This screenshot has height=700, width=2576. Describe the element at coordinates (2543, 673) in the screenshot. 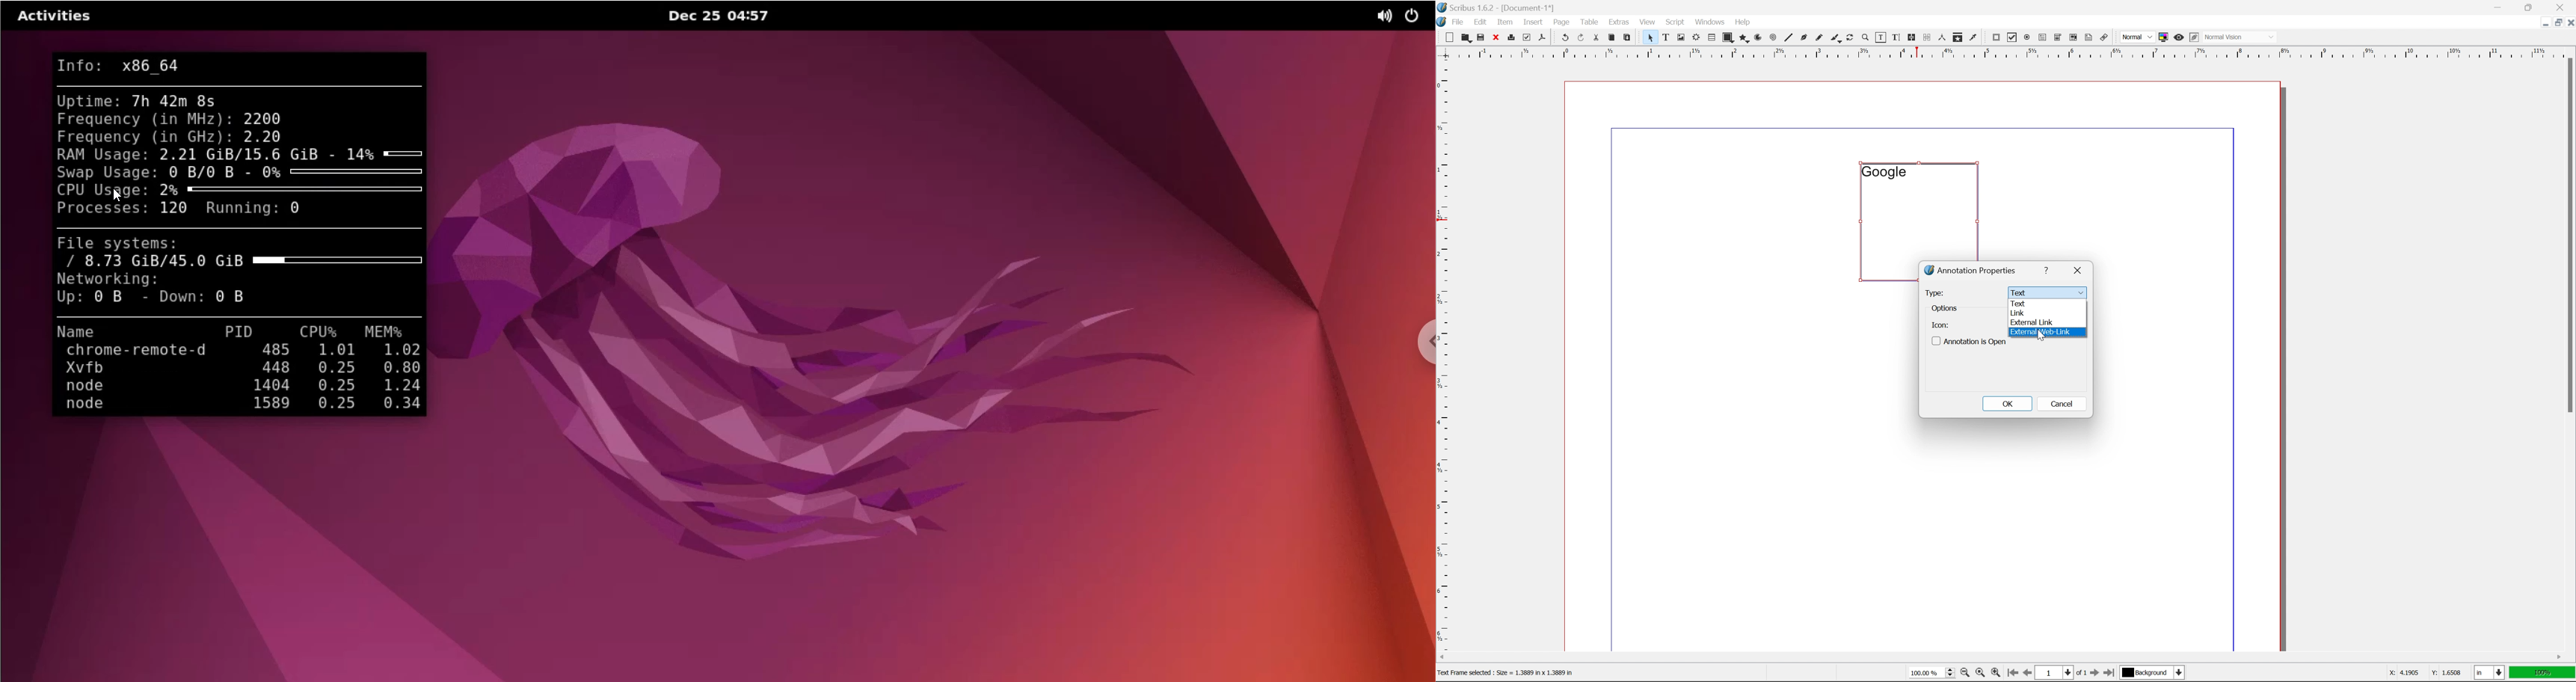

I see `100%` at that location.